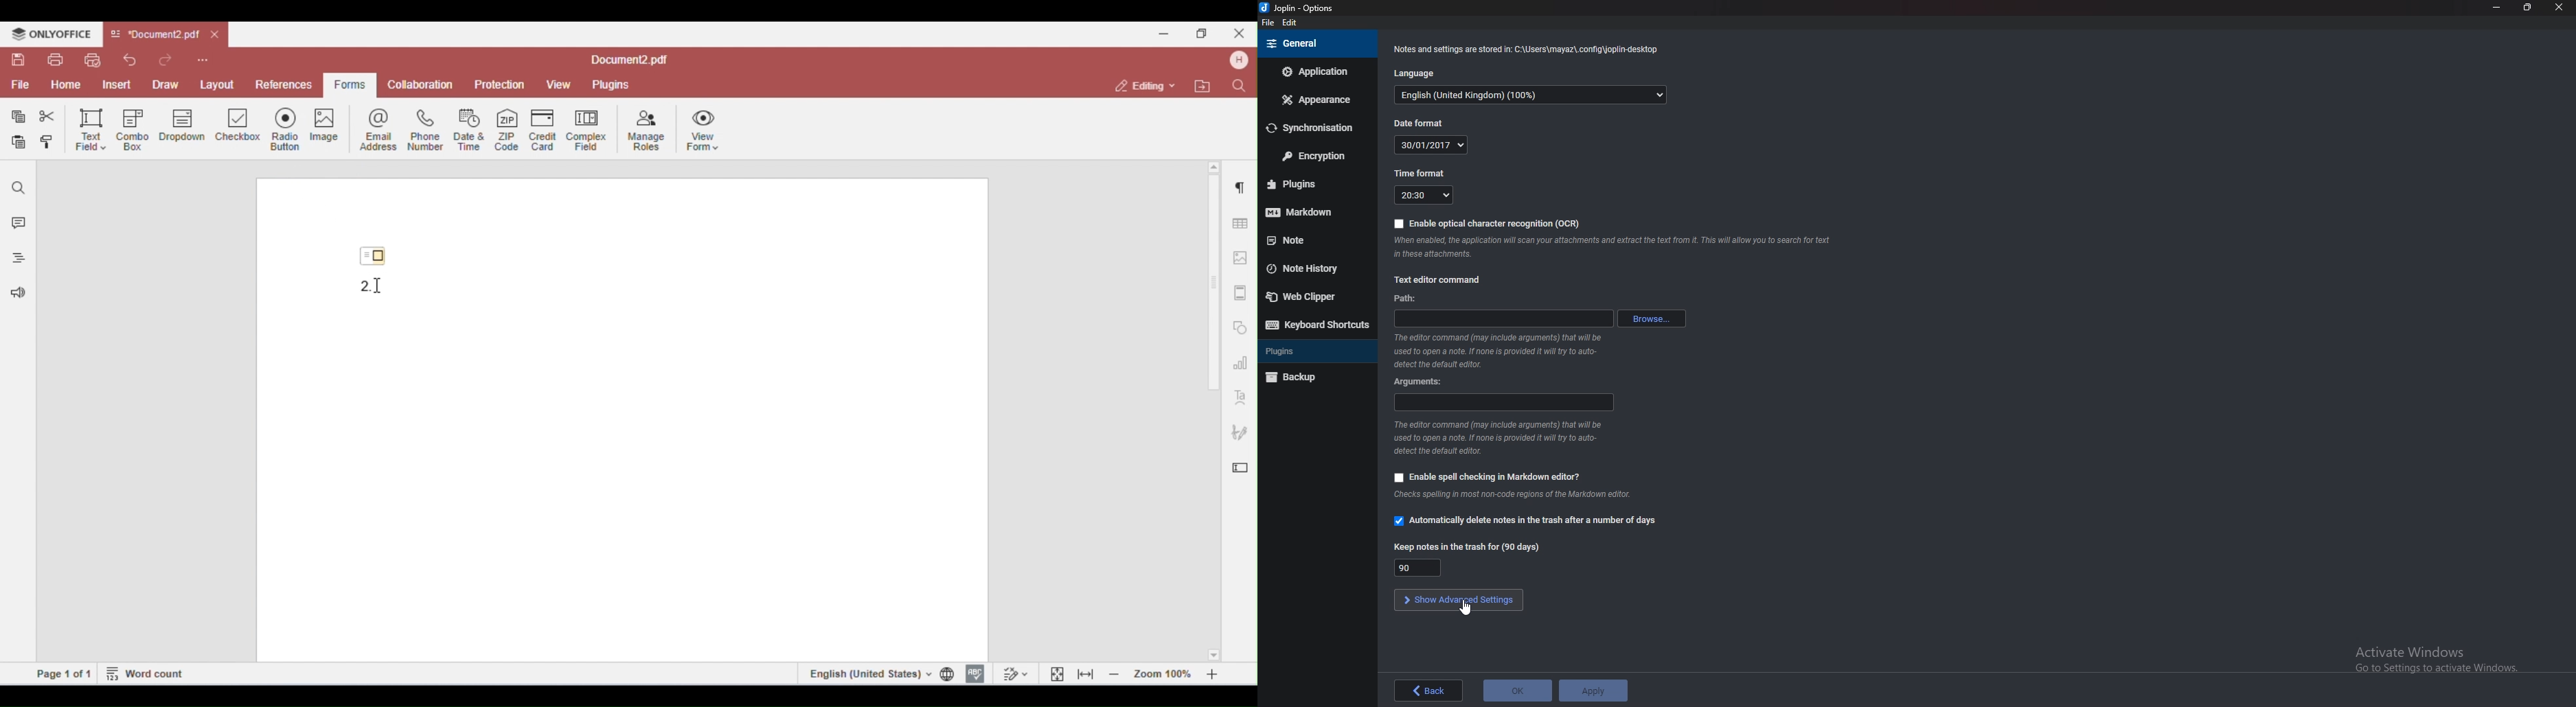  Describe the element at coordinates (1315, 267) in the screenshot. I see `Note history` at that location.